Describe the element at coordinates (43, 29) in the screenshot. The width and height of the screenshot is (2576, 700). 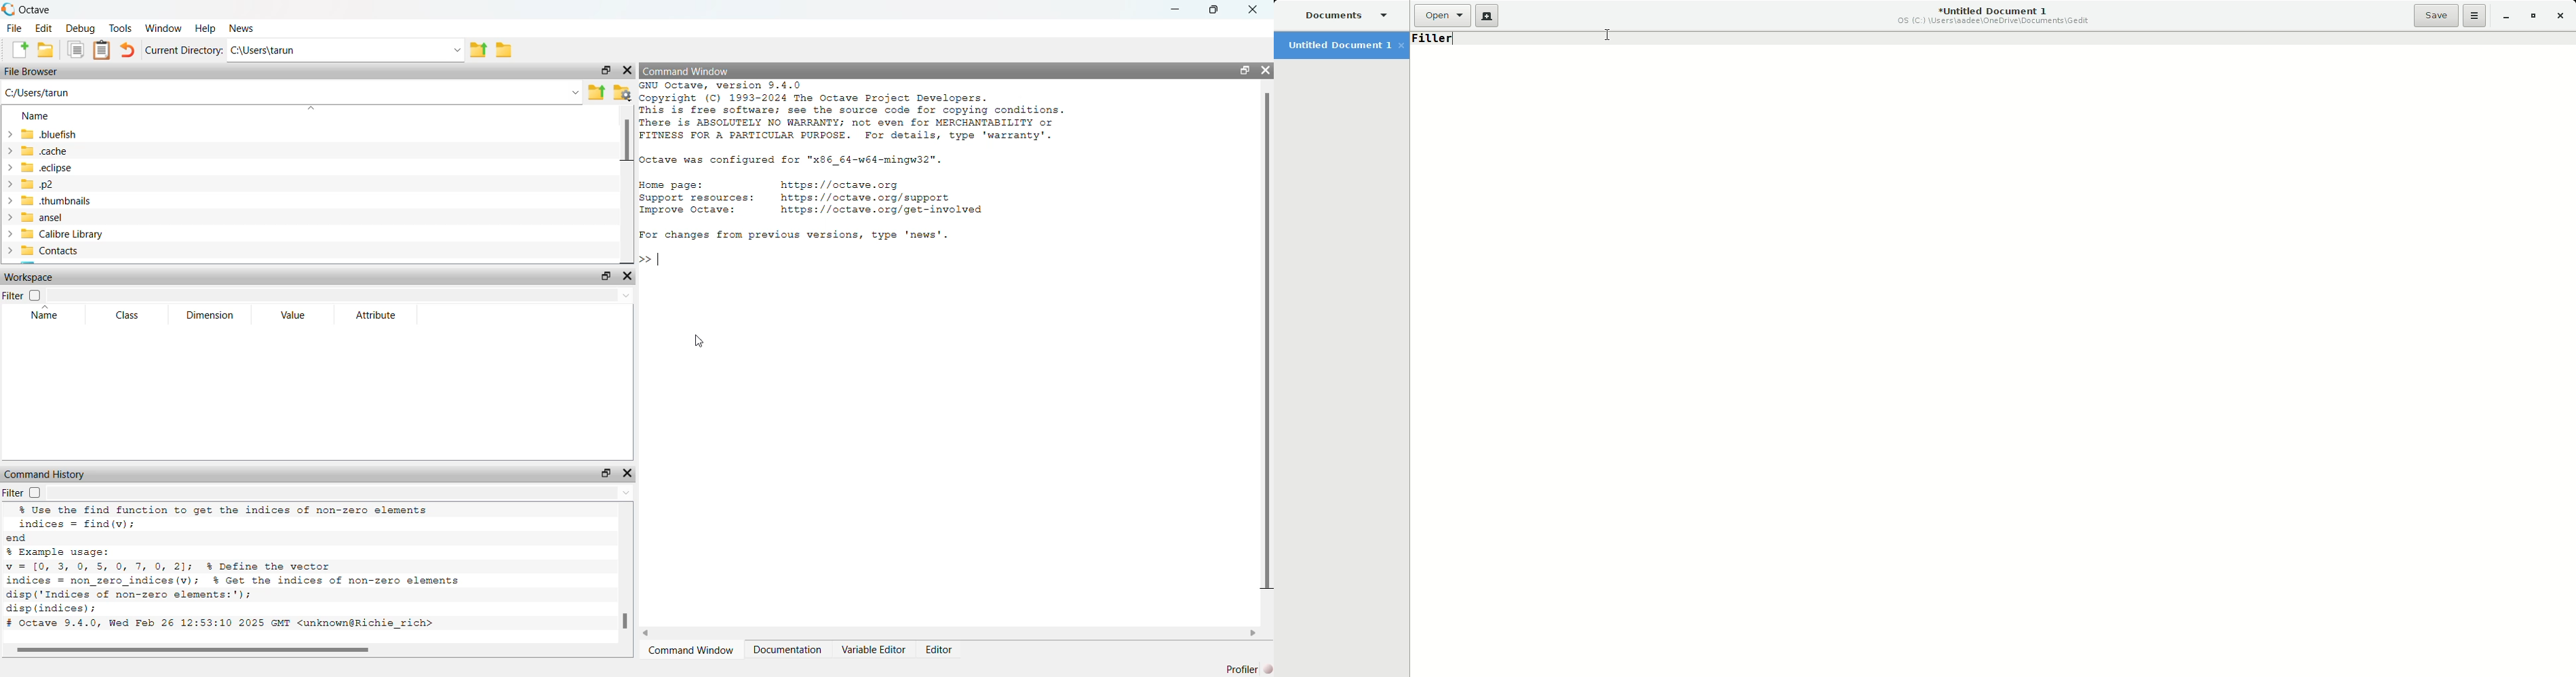
I see `Edit` at that location.